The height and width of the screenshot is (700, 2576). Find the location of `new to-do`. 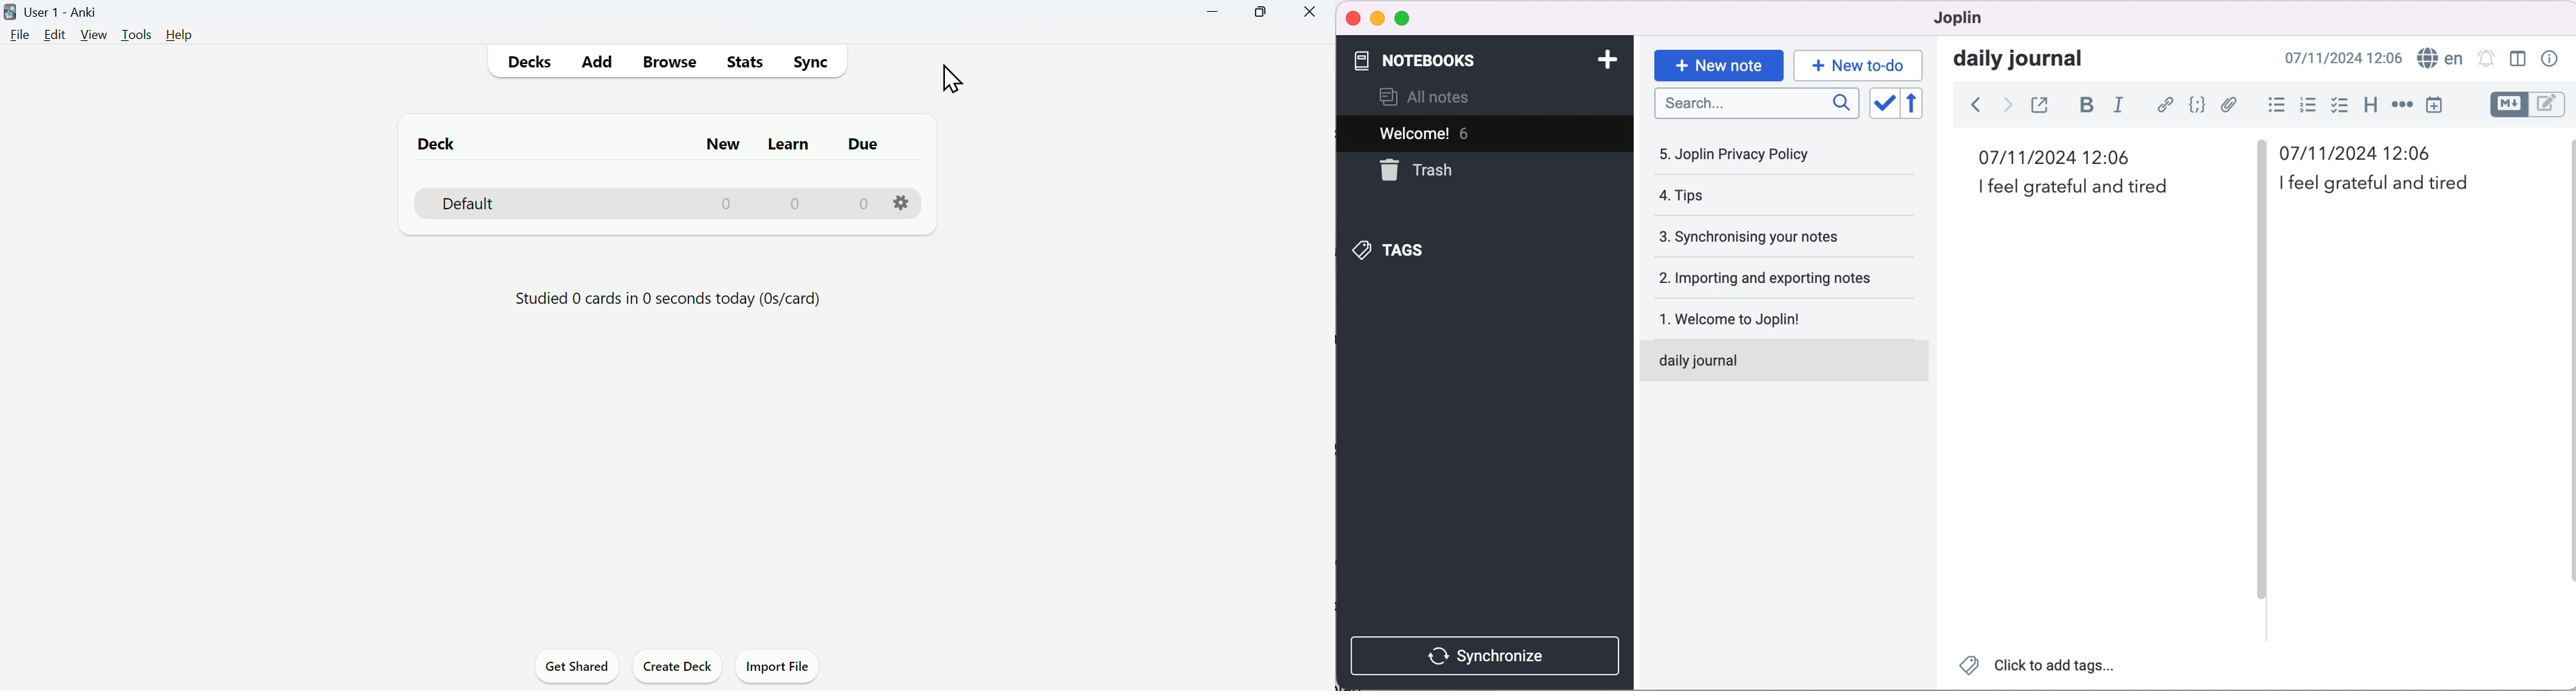

new to-do is located at coordinates (1855, 65).